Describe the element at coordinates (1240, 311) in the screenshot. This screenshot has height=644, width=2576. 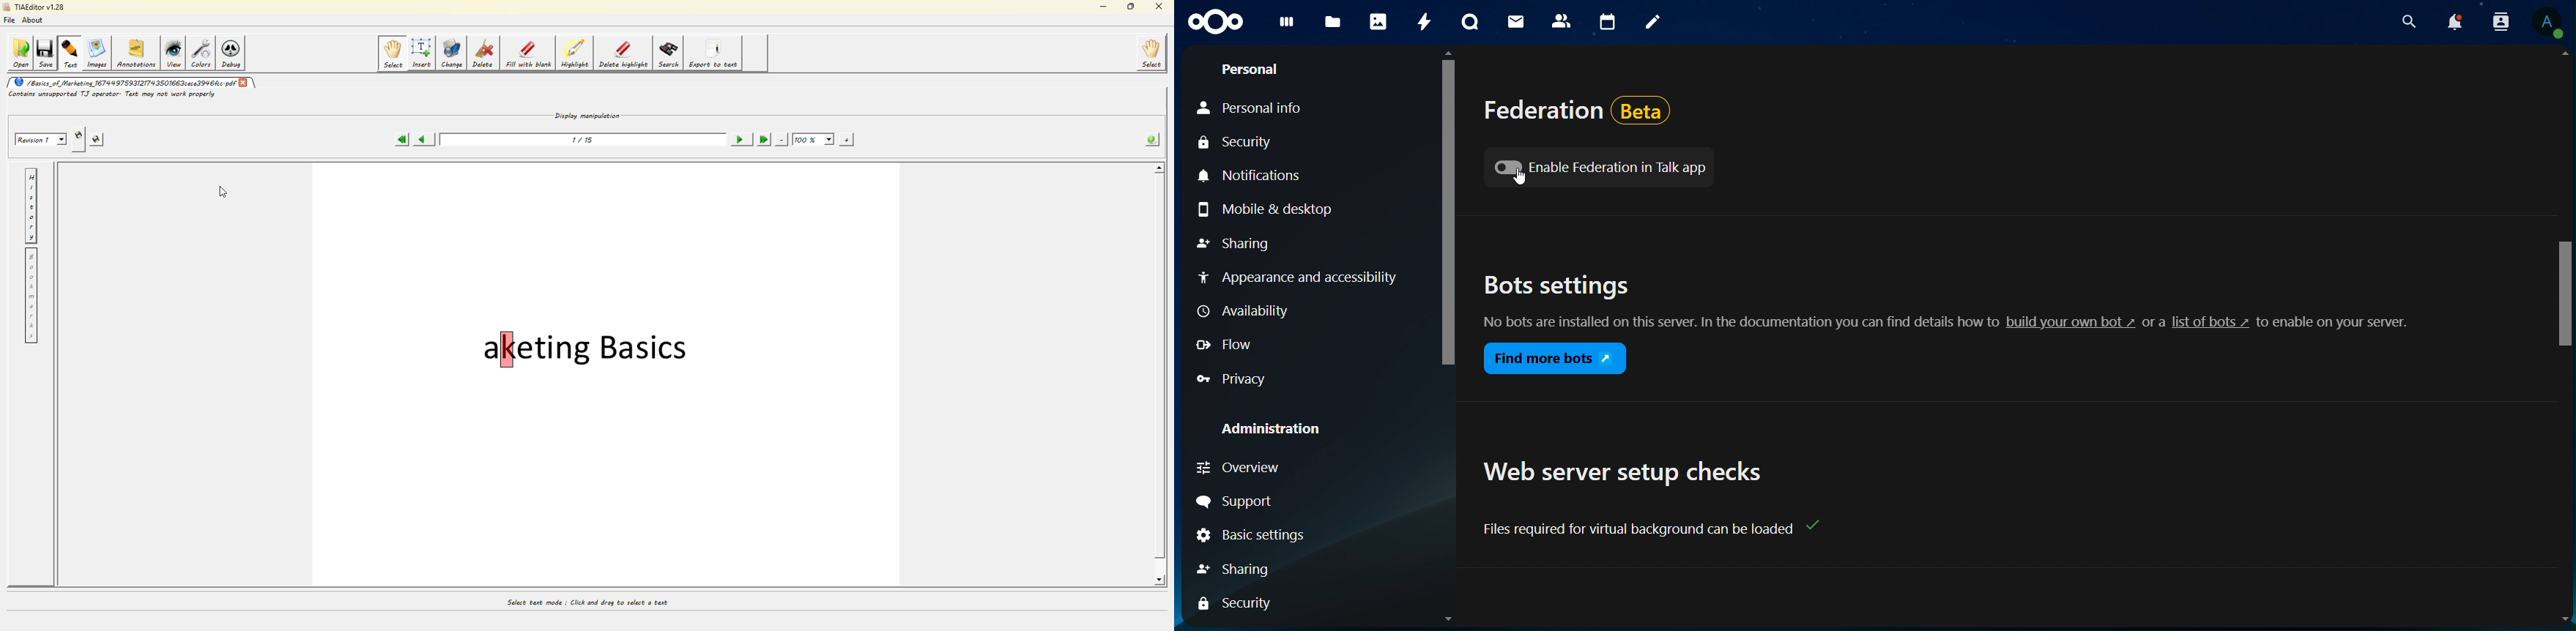
I see `Availability` at that location.